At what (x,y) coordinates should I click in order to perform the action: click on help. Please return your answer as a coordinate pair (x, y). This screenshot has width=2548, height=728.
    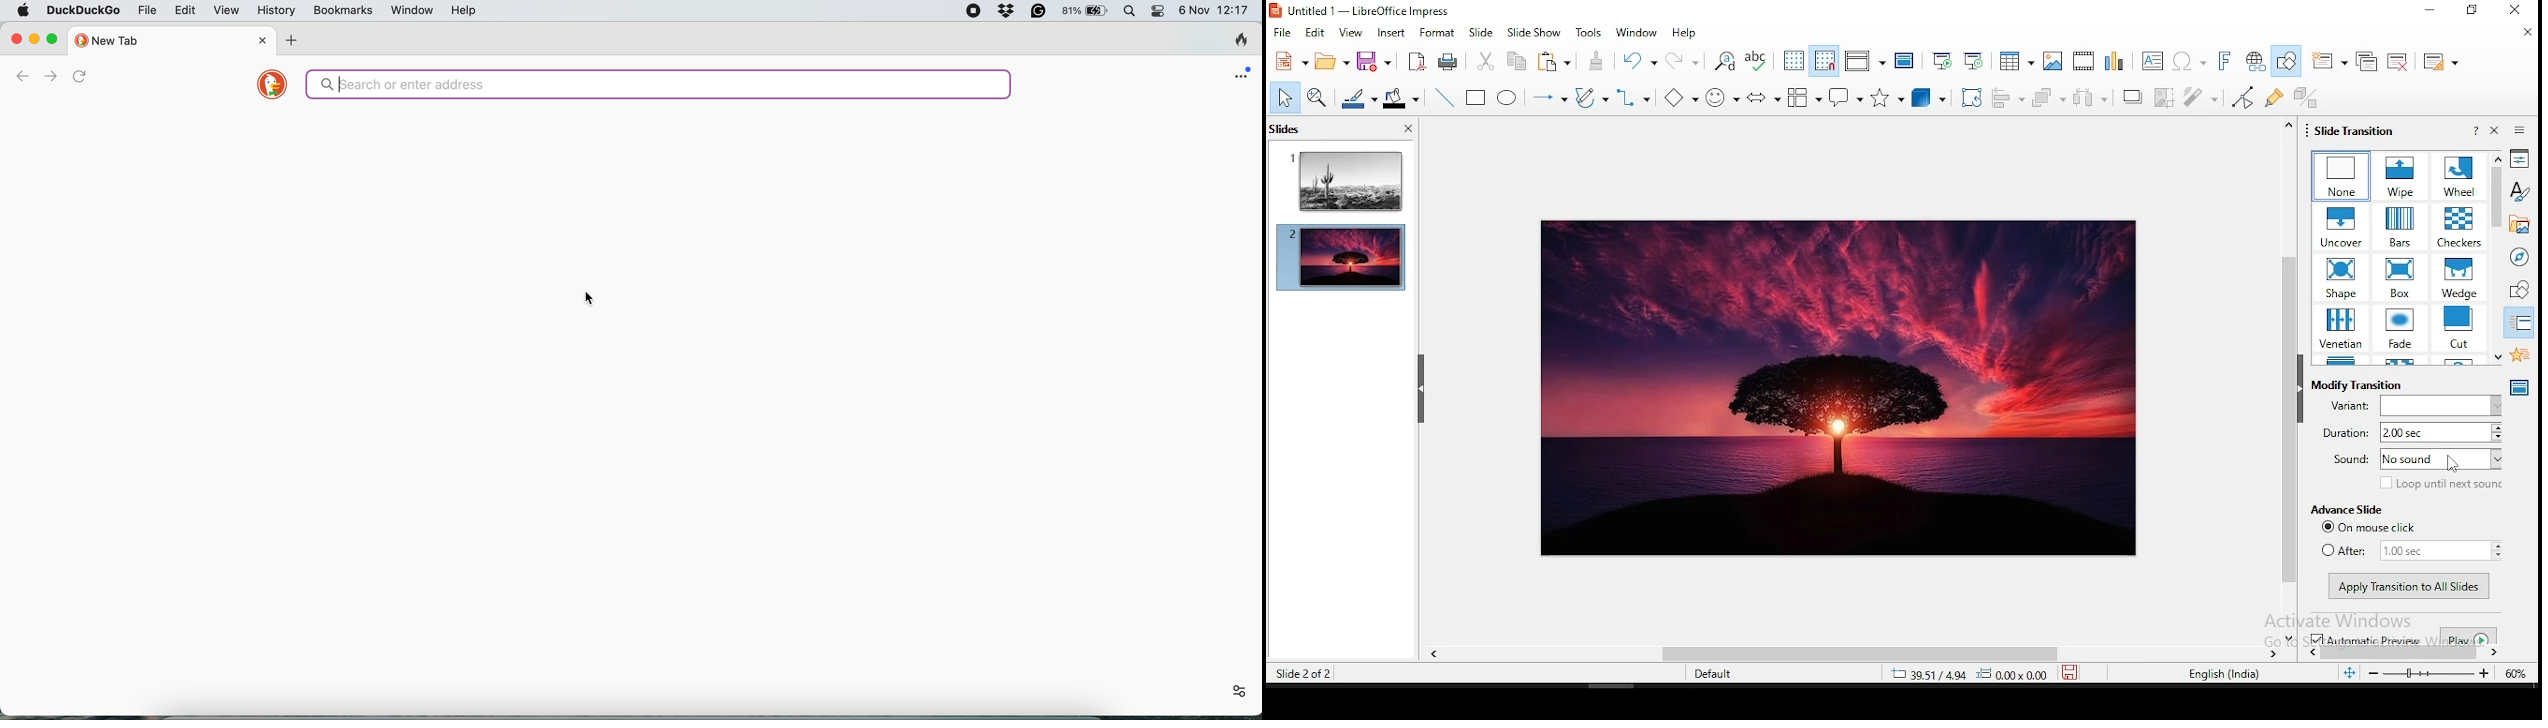
    Looking at the image, I should click on (2476, 131).